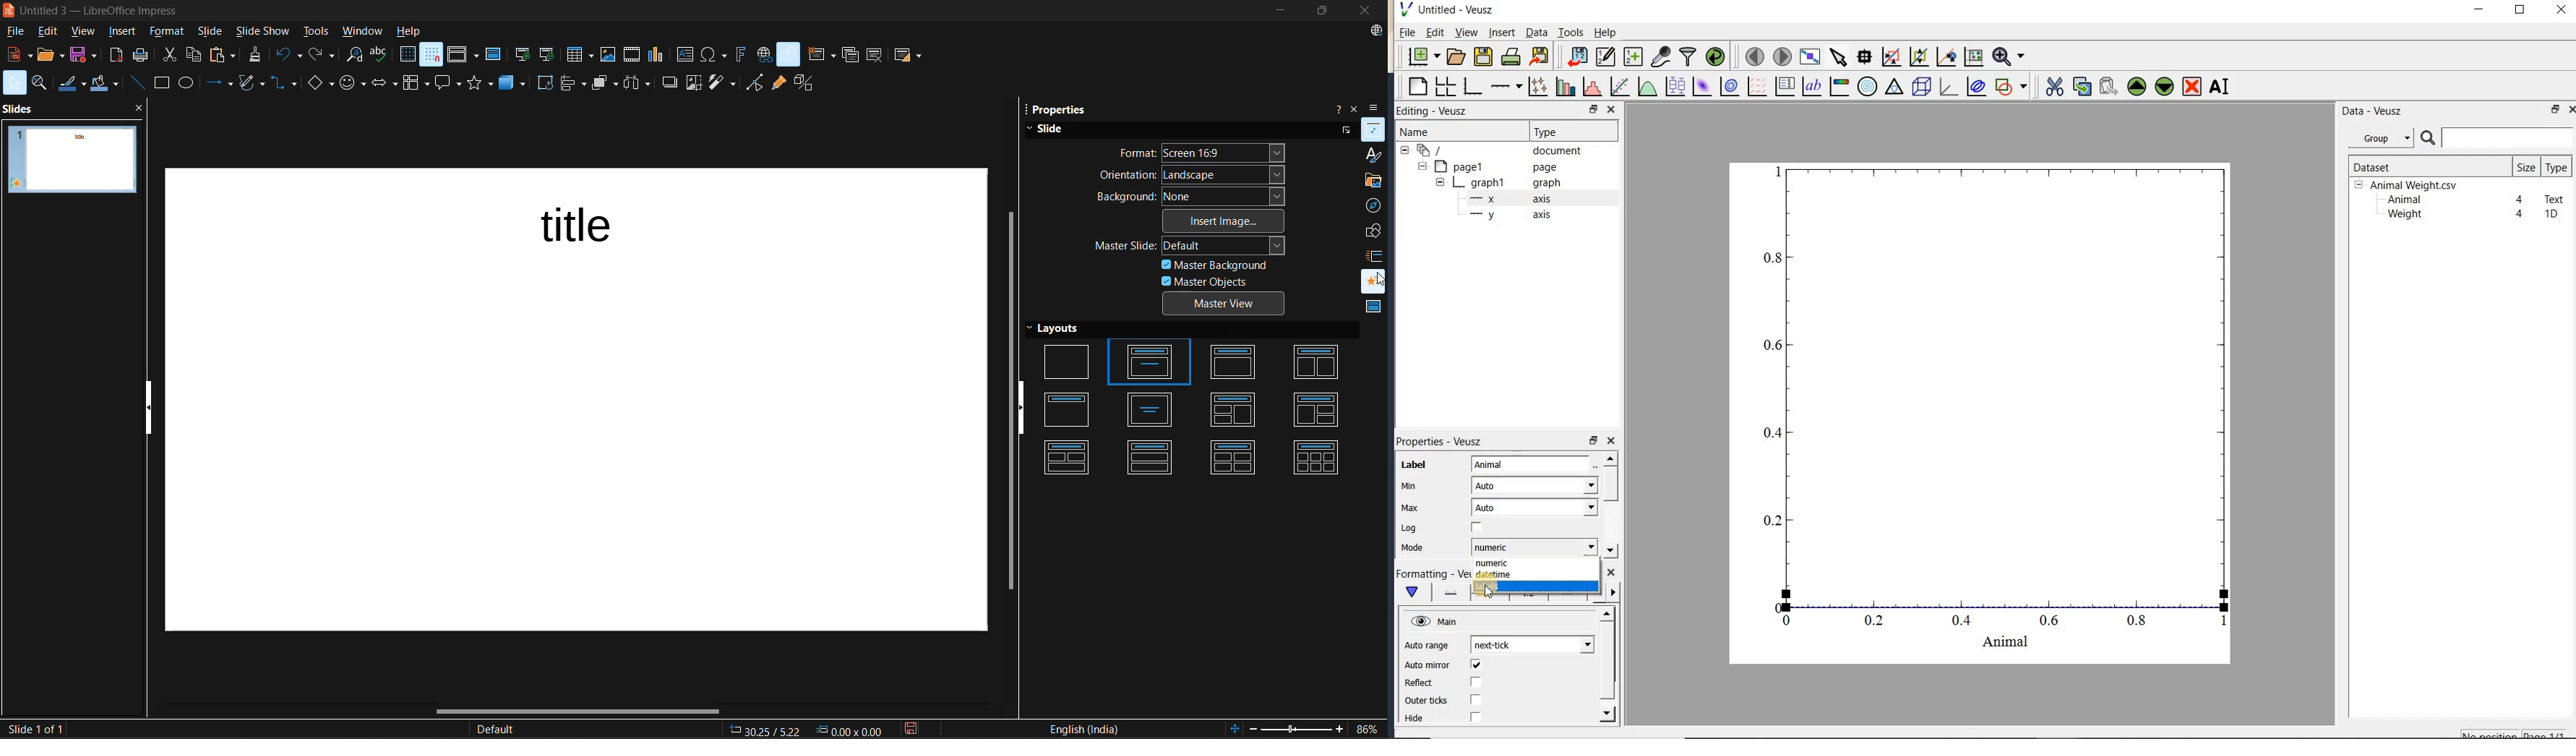 The image size is (2576, 756). What do you see at coordinates (1781, 55) in the screenshot?
I see `move to the next page` at bounding box center [1781, 55].